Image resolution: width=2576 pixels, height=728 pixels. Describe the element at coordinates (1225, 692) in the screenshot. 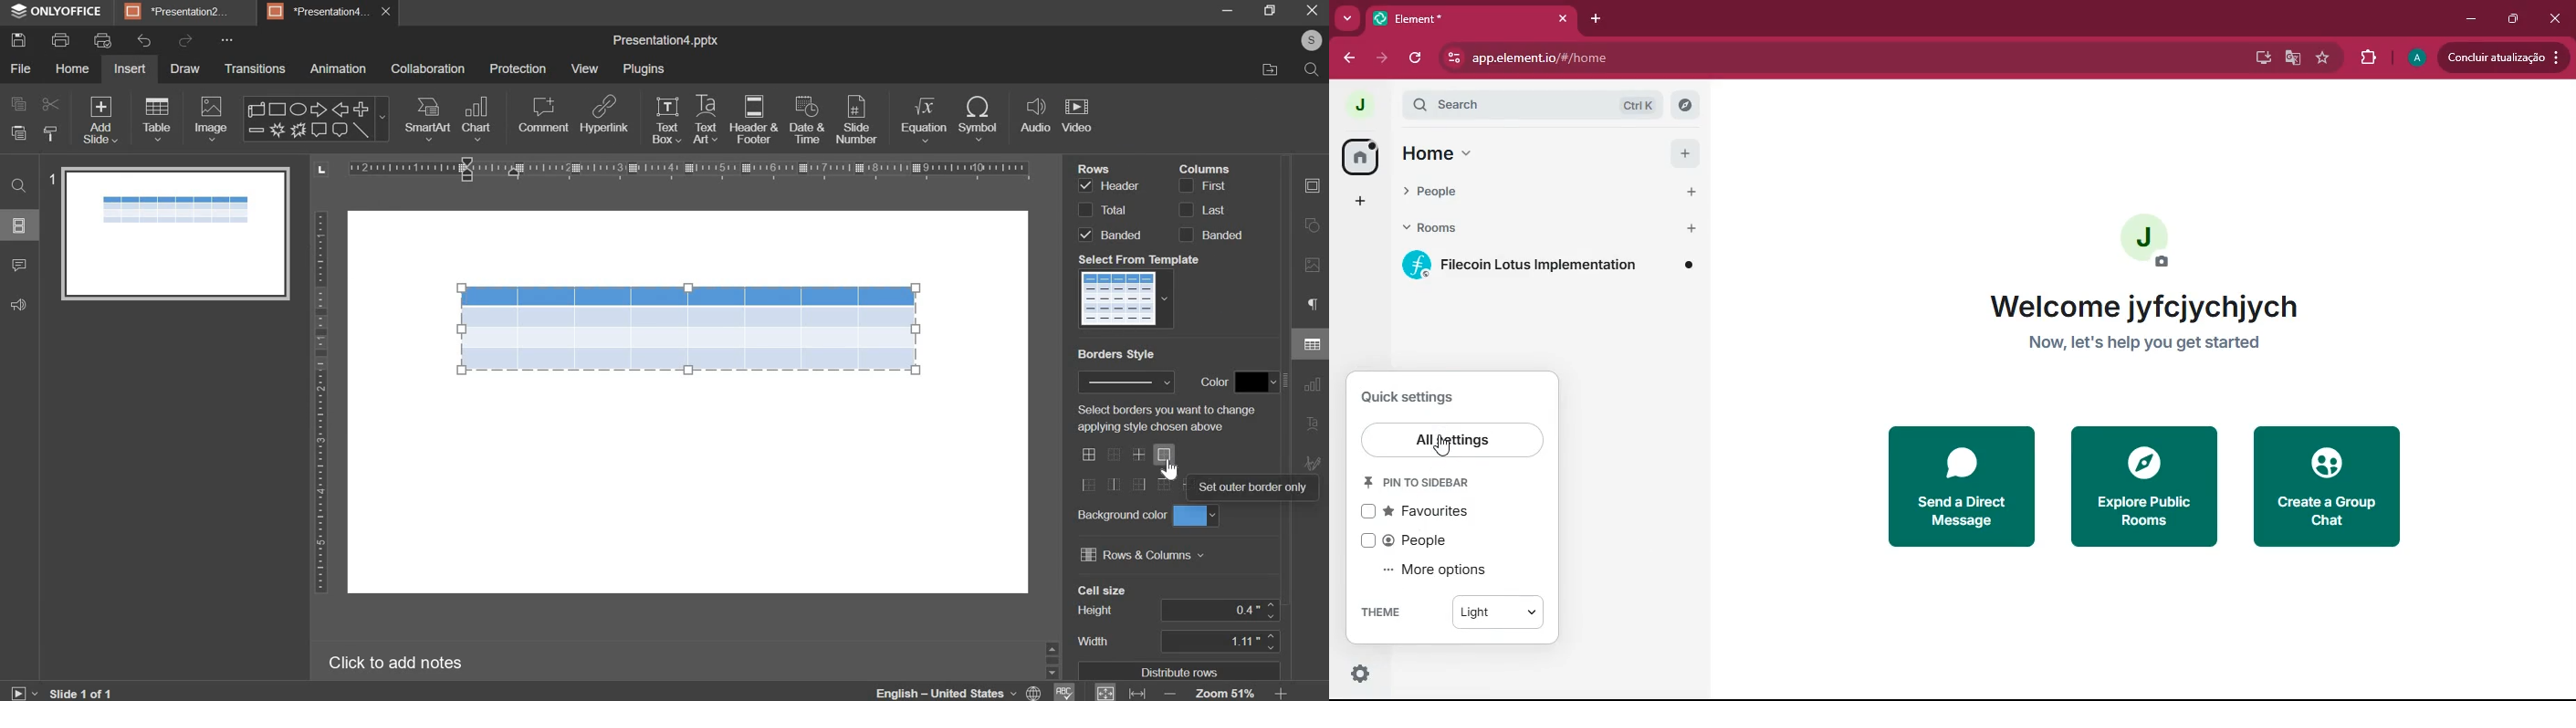

I see `zoom 51%` at that location.